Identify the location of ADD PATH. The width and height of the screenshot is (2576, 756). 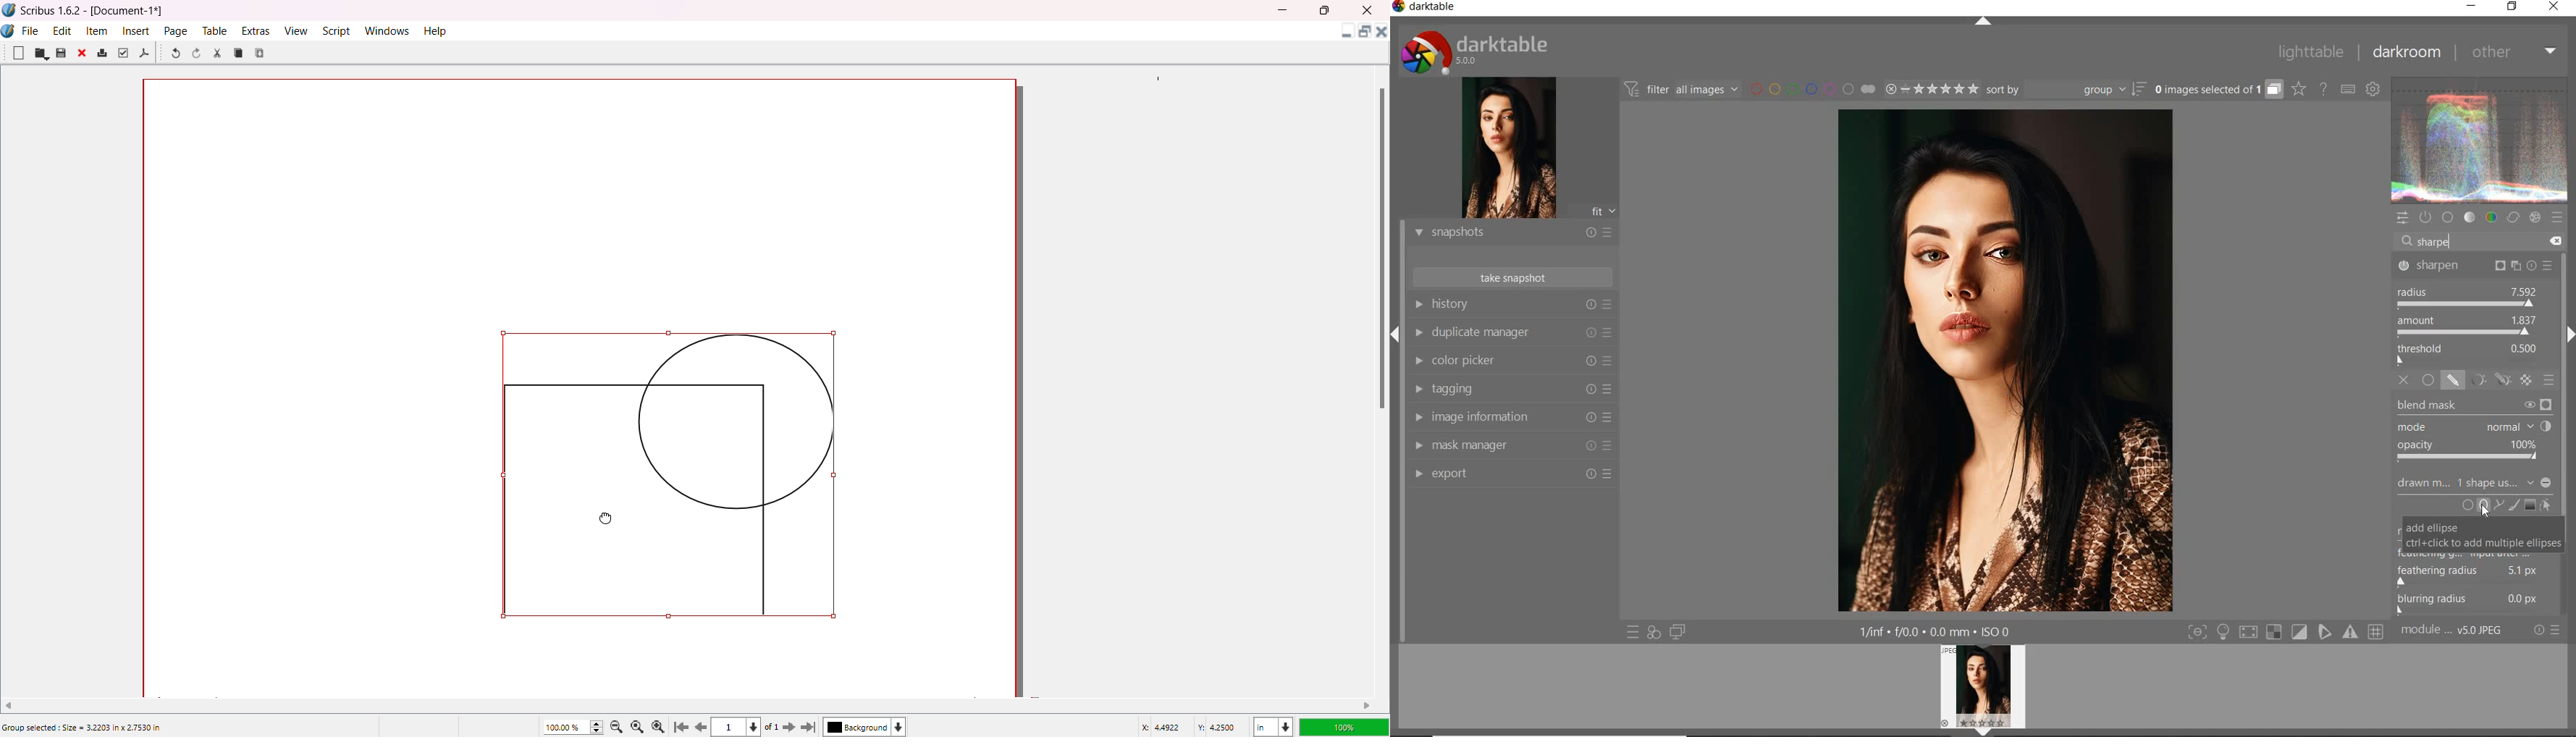
(2497, 504).